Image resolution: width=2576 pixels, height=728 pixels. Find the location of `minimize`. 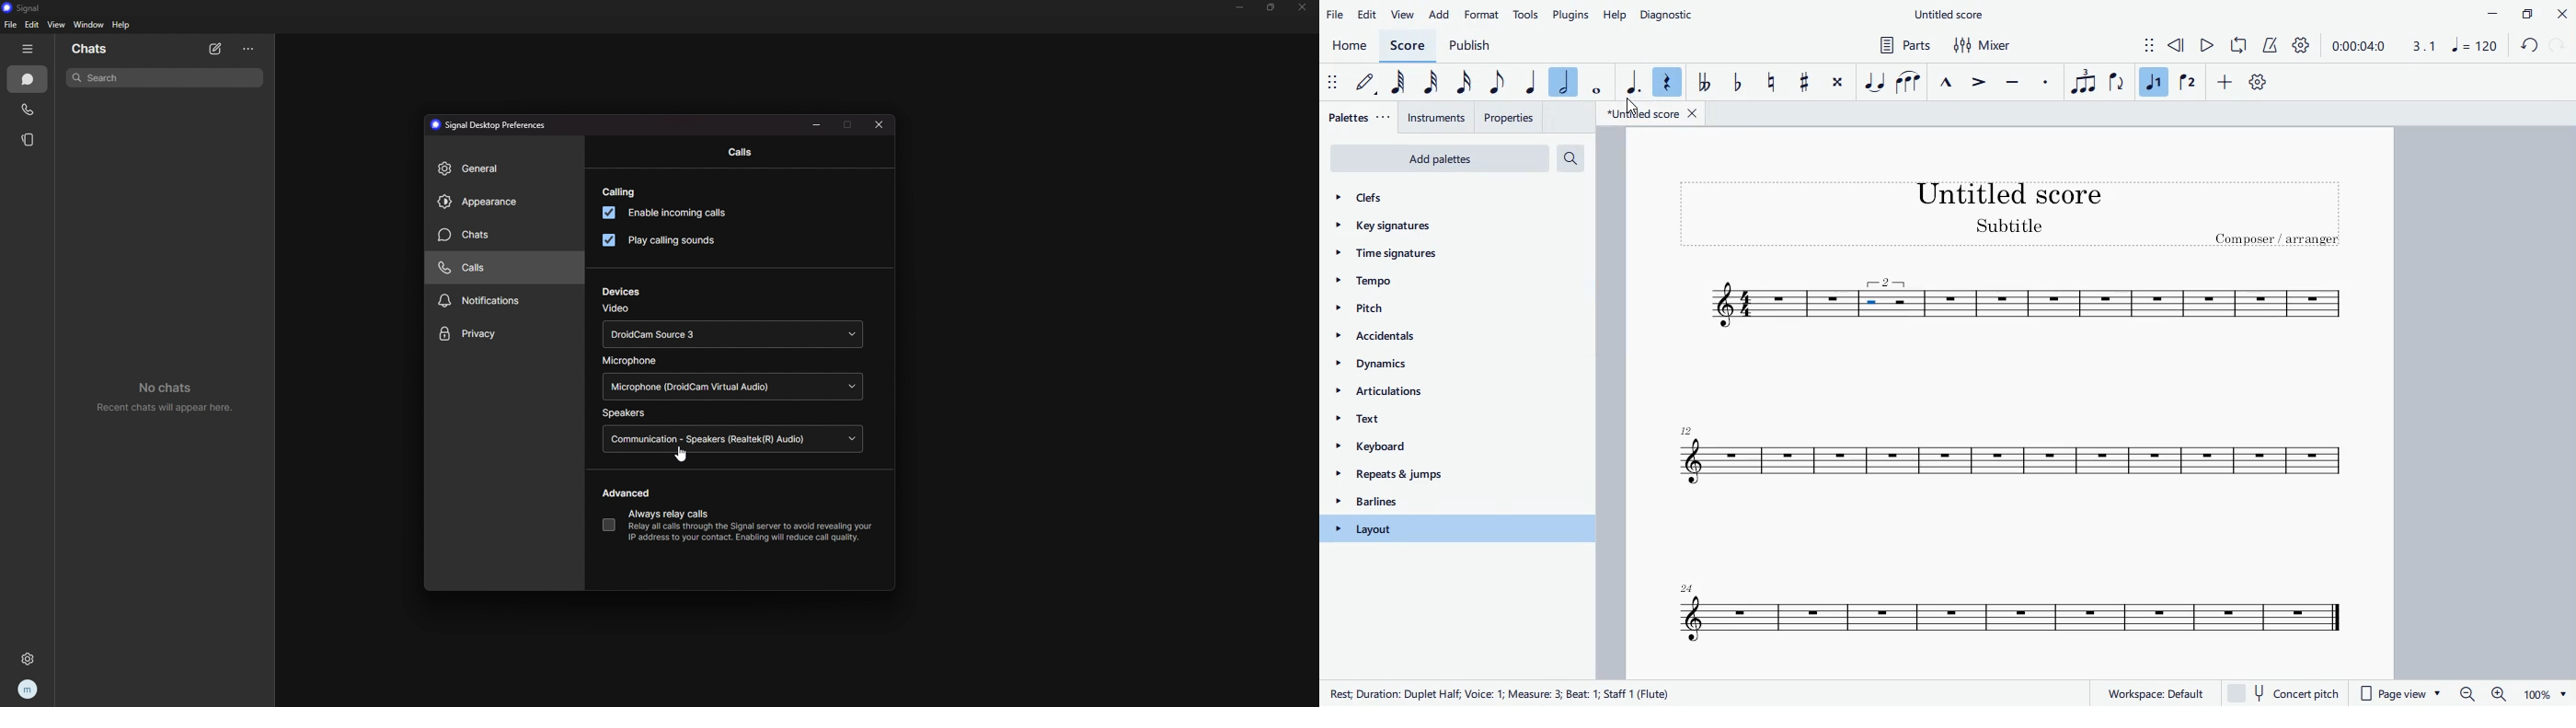

minimize is located at coordinates (2486, 13).